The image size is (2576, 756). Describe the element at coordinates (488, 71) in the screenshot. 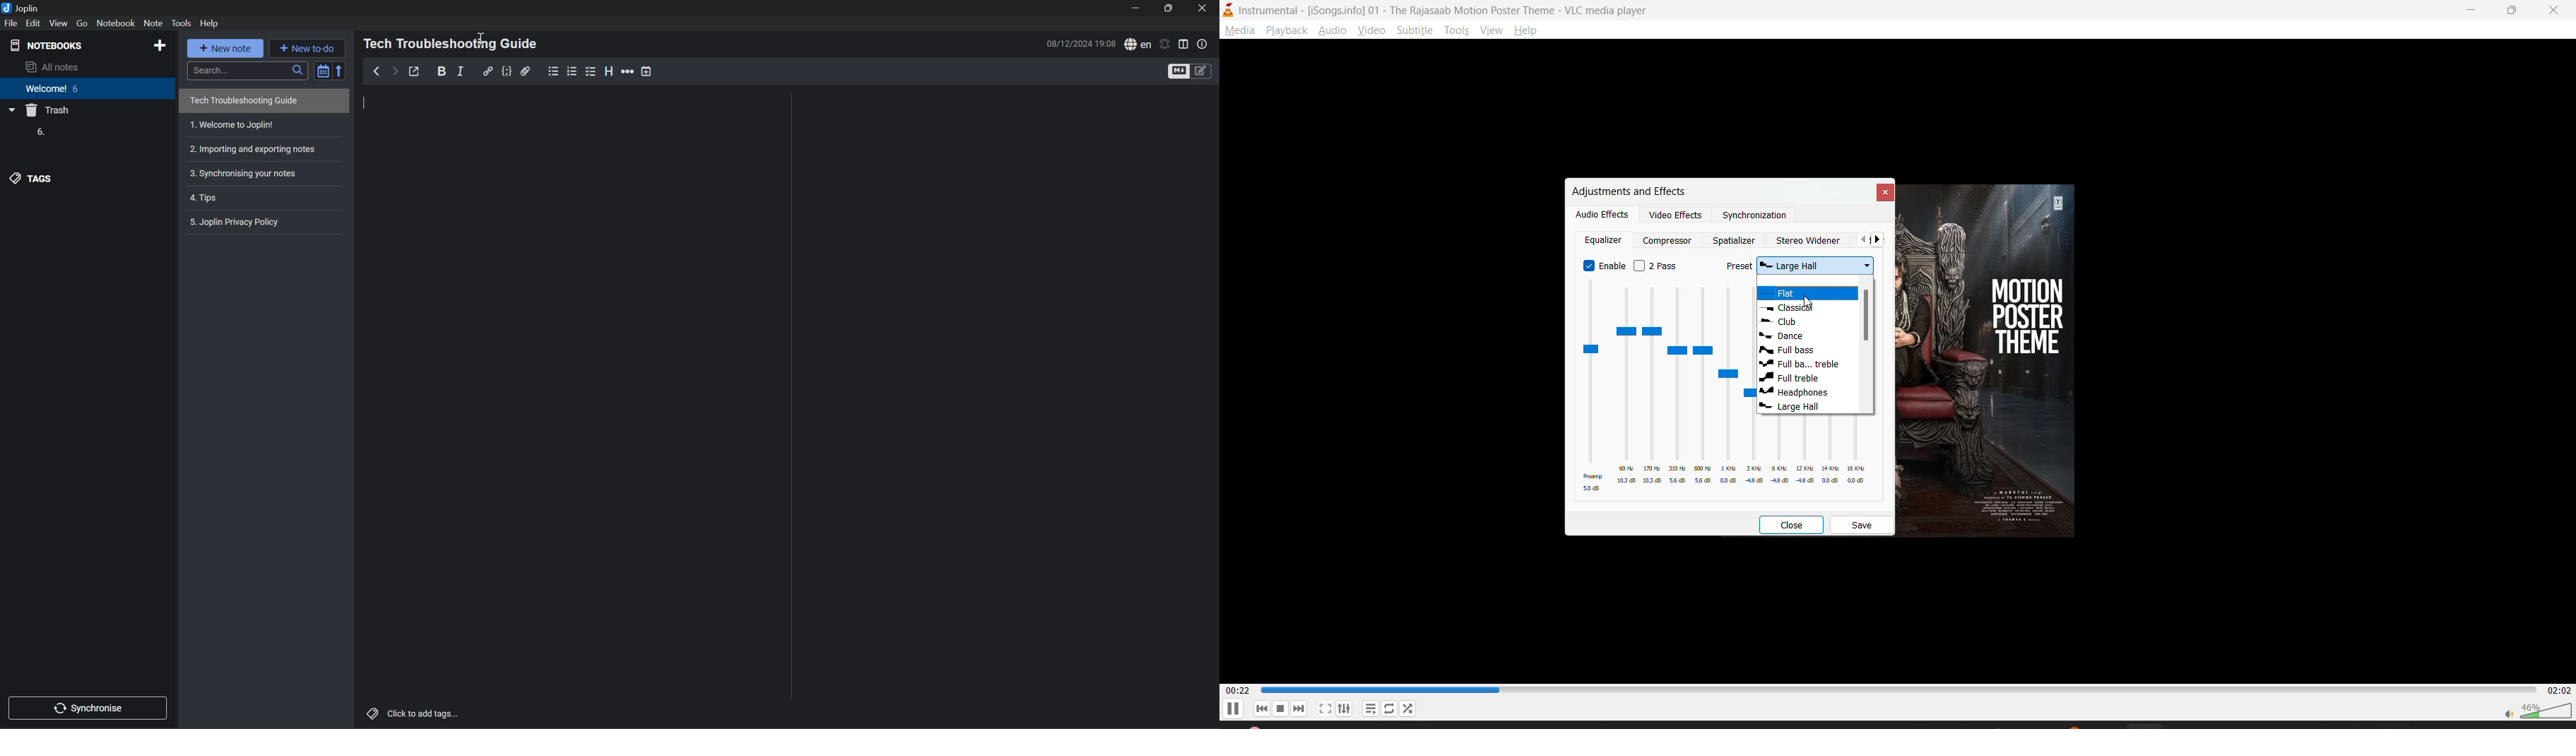

I see `Insert/edit link` at that location.